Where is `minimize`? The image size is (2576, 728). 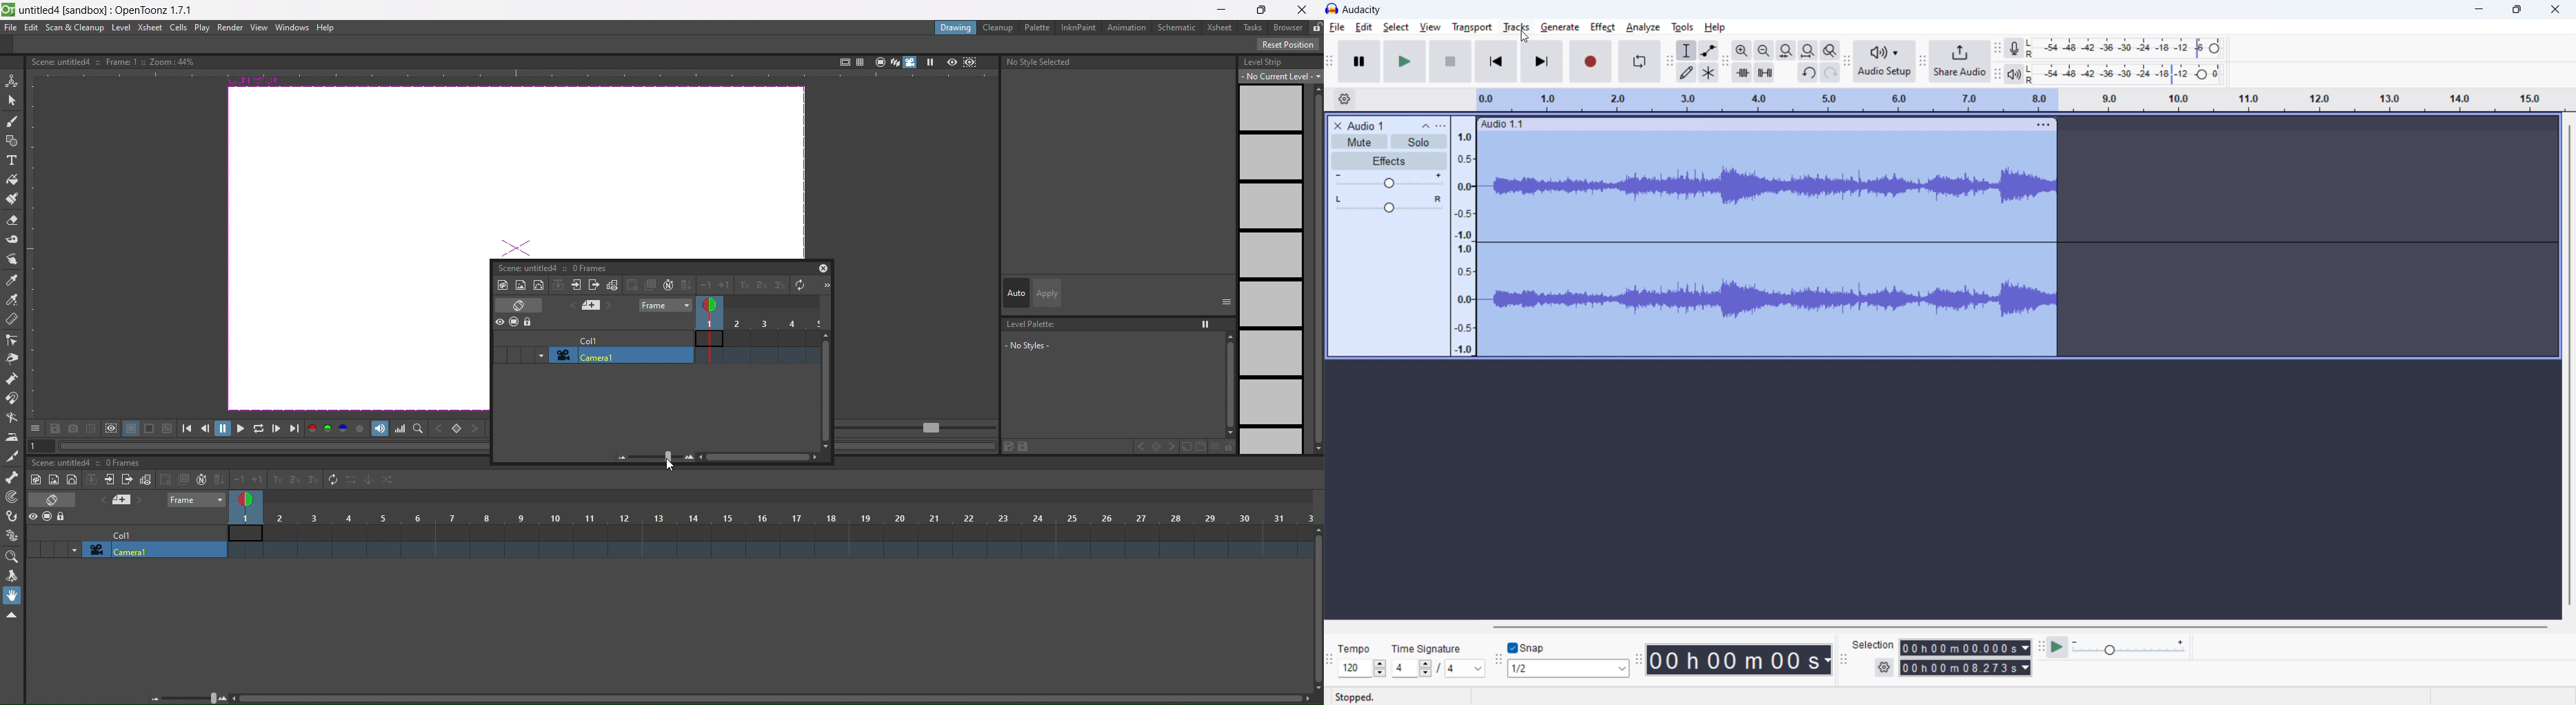 minimize is located at coordinates (2477, 9).